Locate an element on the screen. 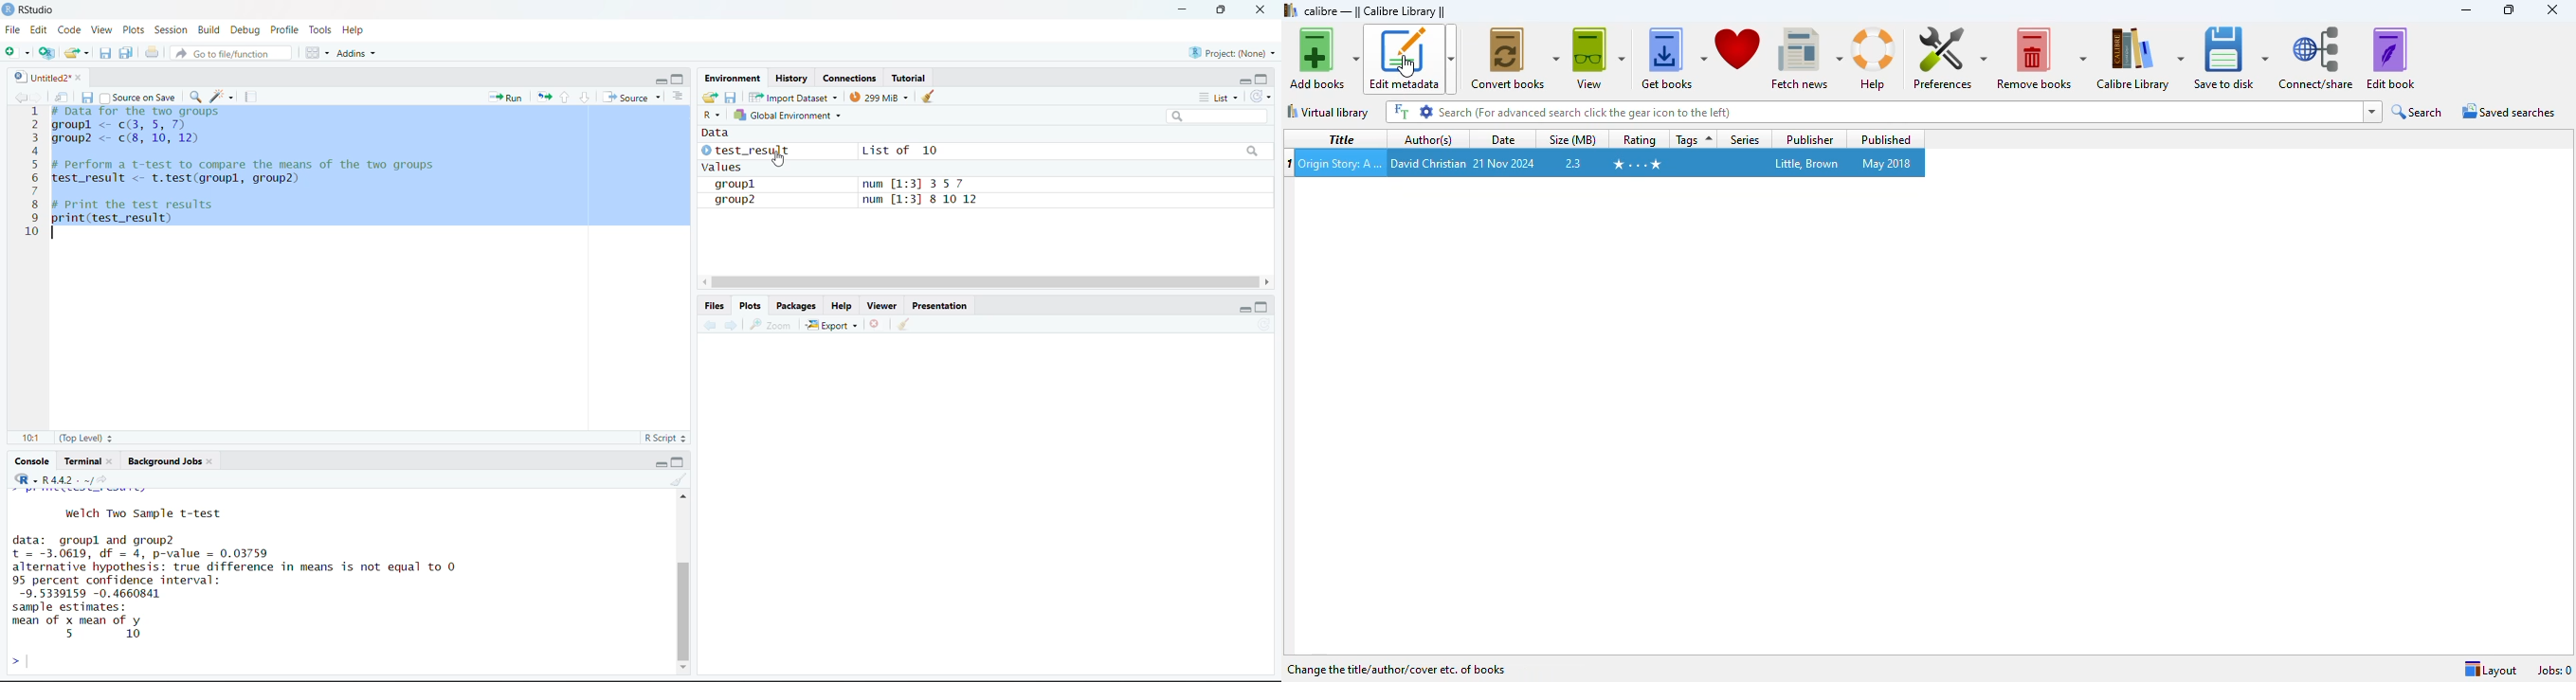  num [1:3] 357 is located at coordinates (928, 184).